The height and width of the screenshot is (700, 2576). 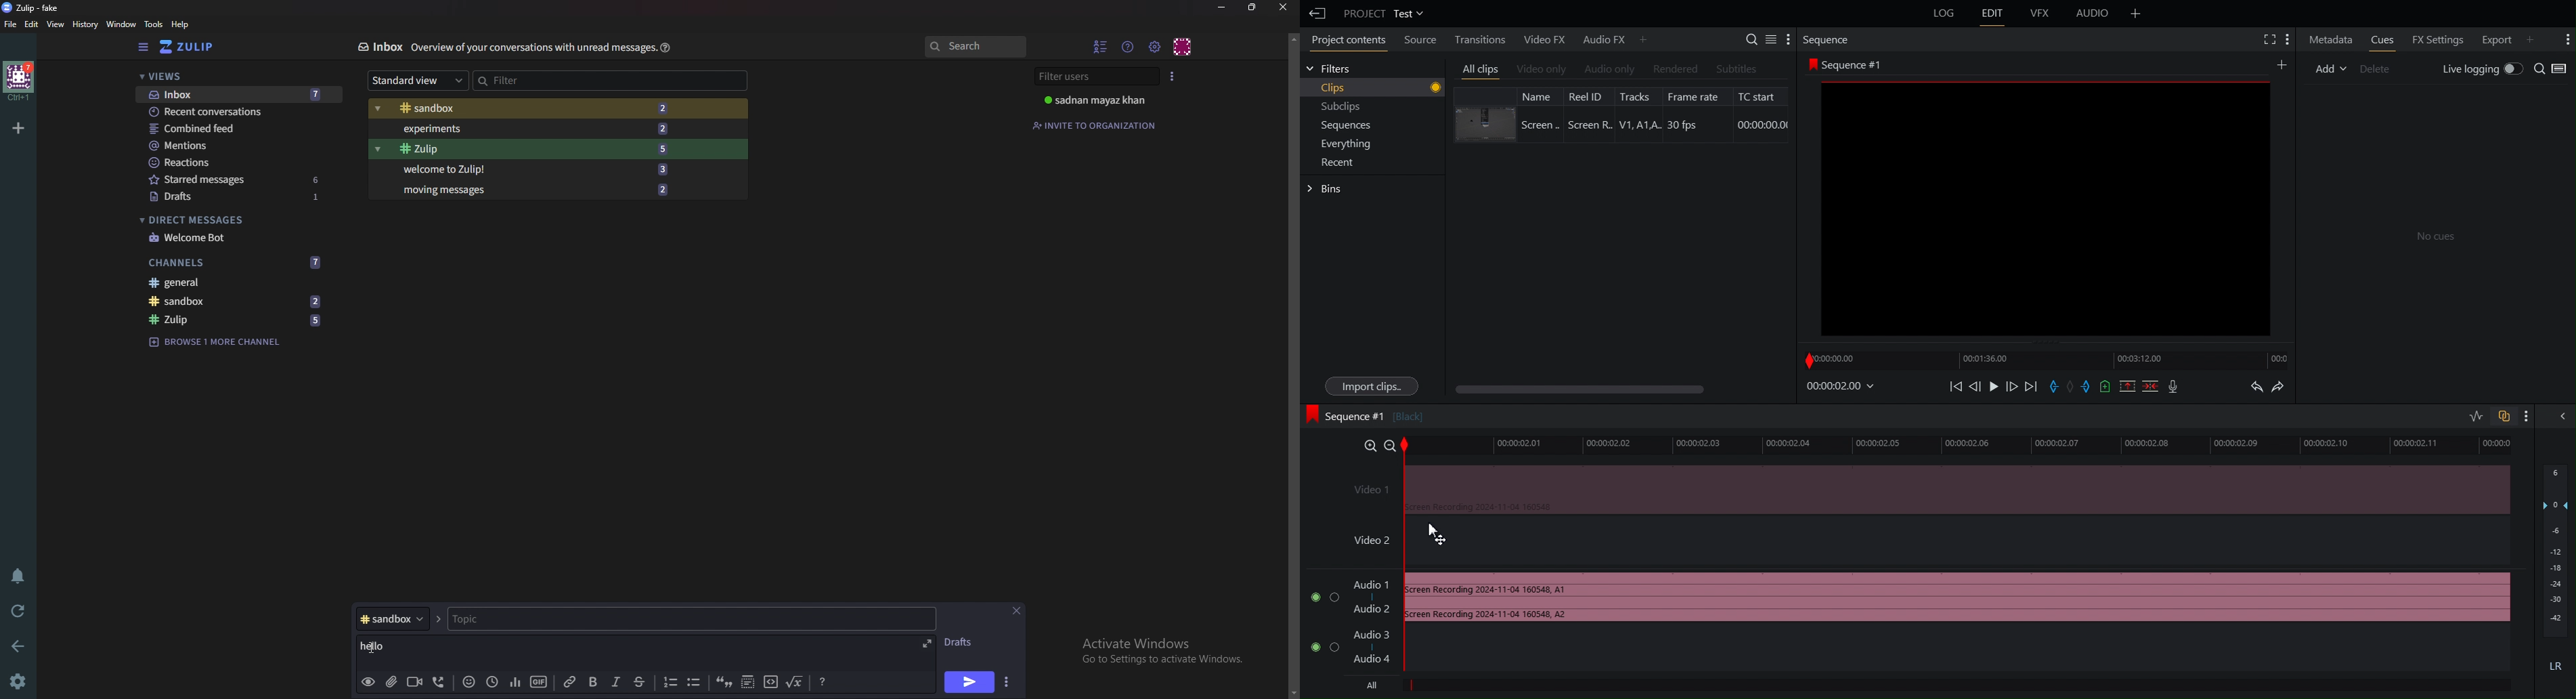 What do you see at coordinates (1905, 598) in the screenshot?
I see `Audio Track 1` at bounding box center [1905, 598].